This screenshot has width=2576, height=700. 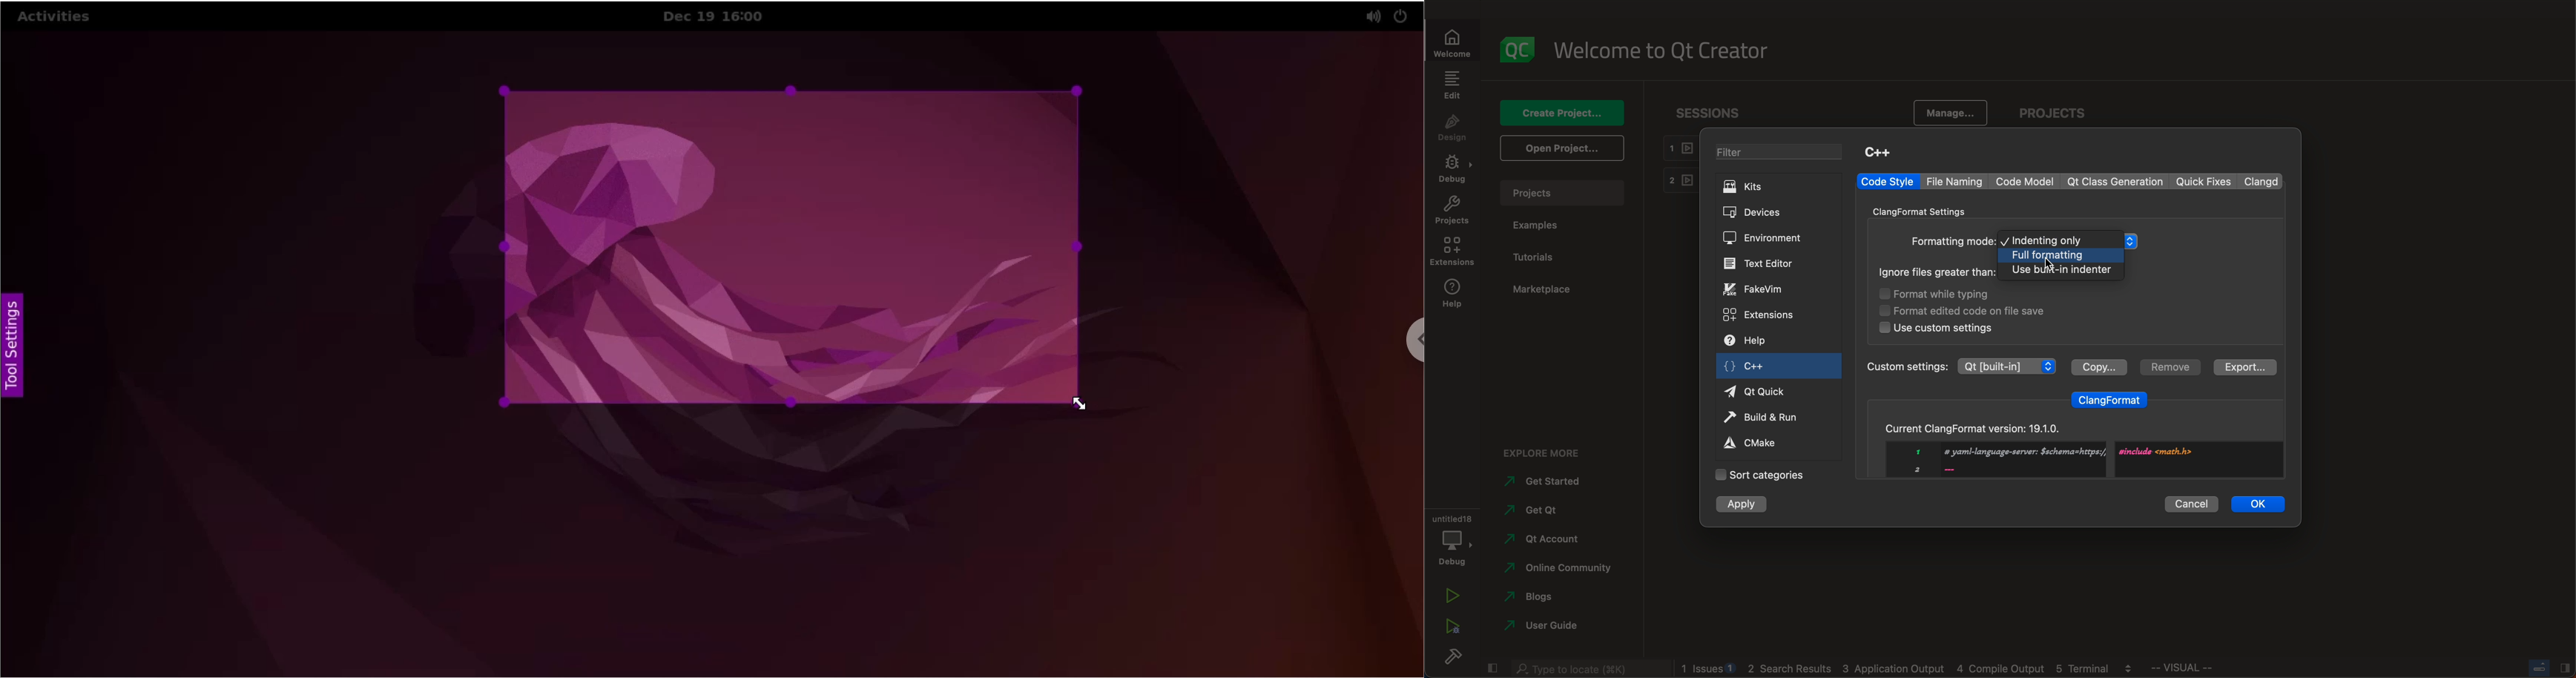 What do you see at coordinates (1451, 538) in the screenshot?
I see `debug` at bounding box center [1451, 538].